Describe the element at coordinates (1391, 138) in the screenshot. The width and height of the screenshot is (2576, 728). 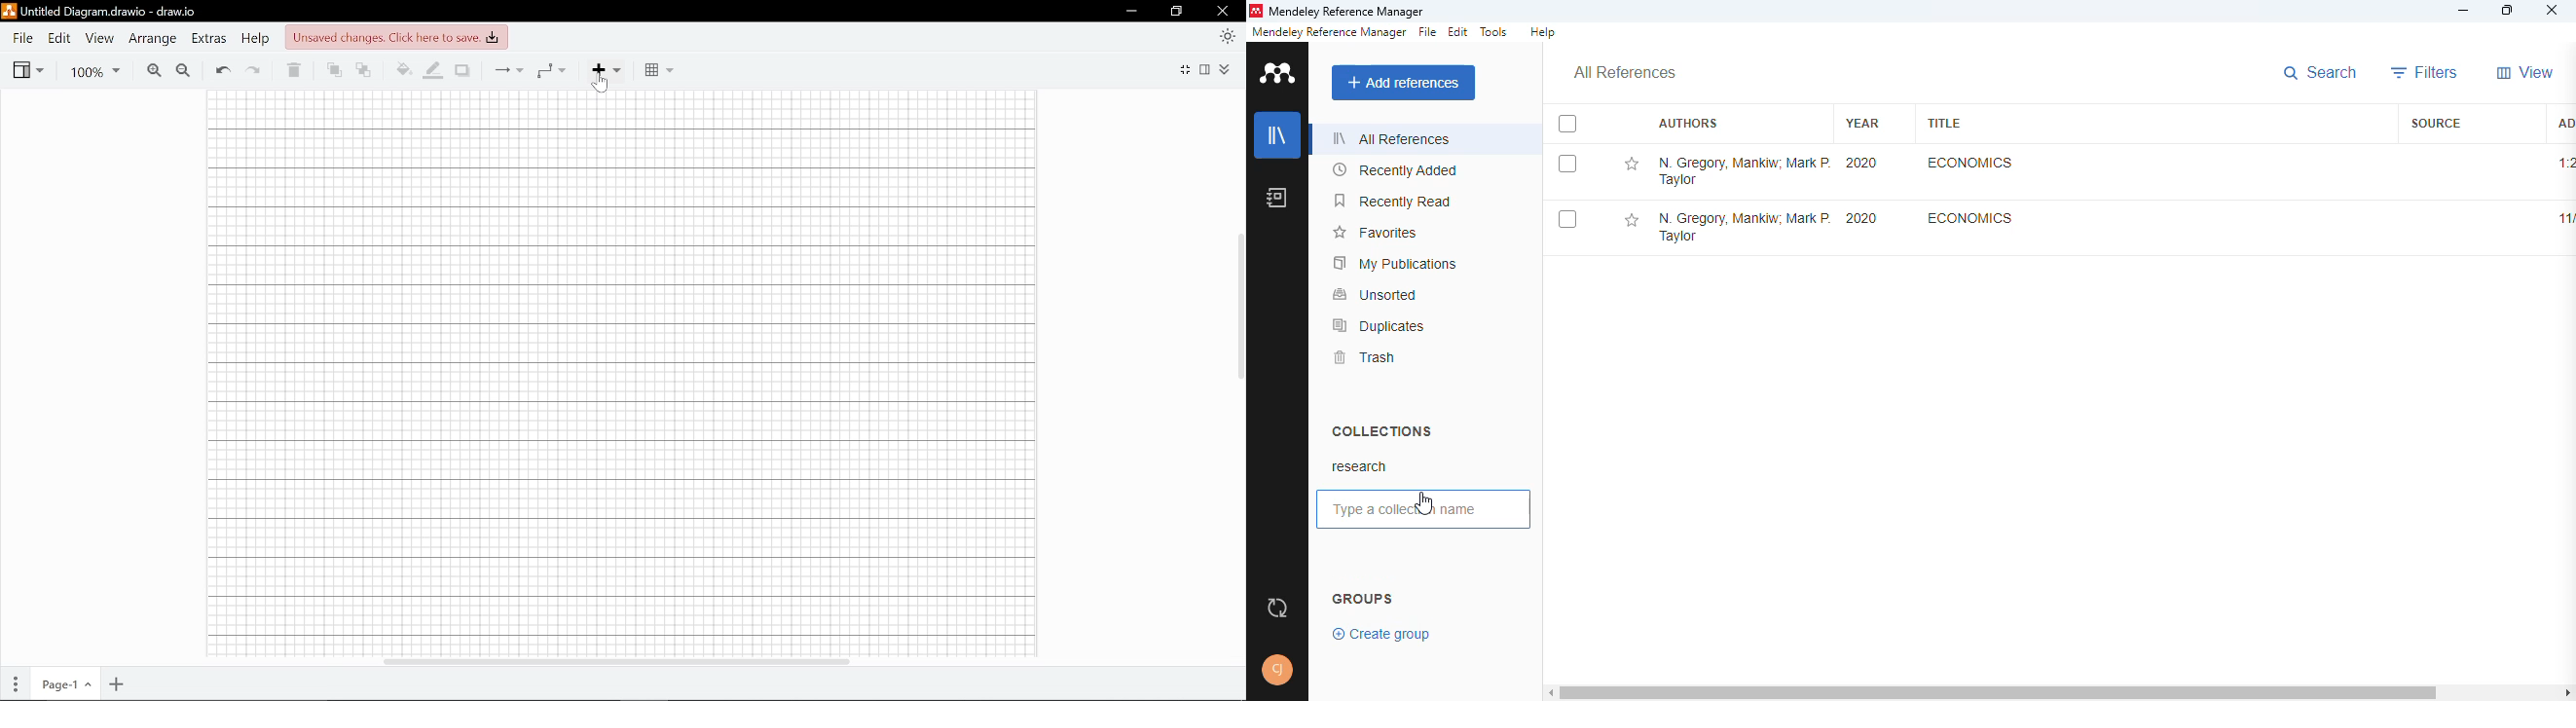
I see `all references` at that location.